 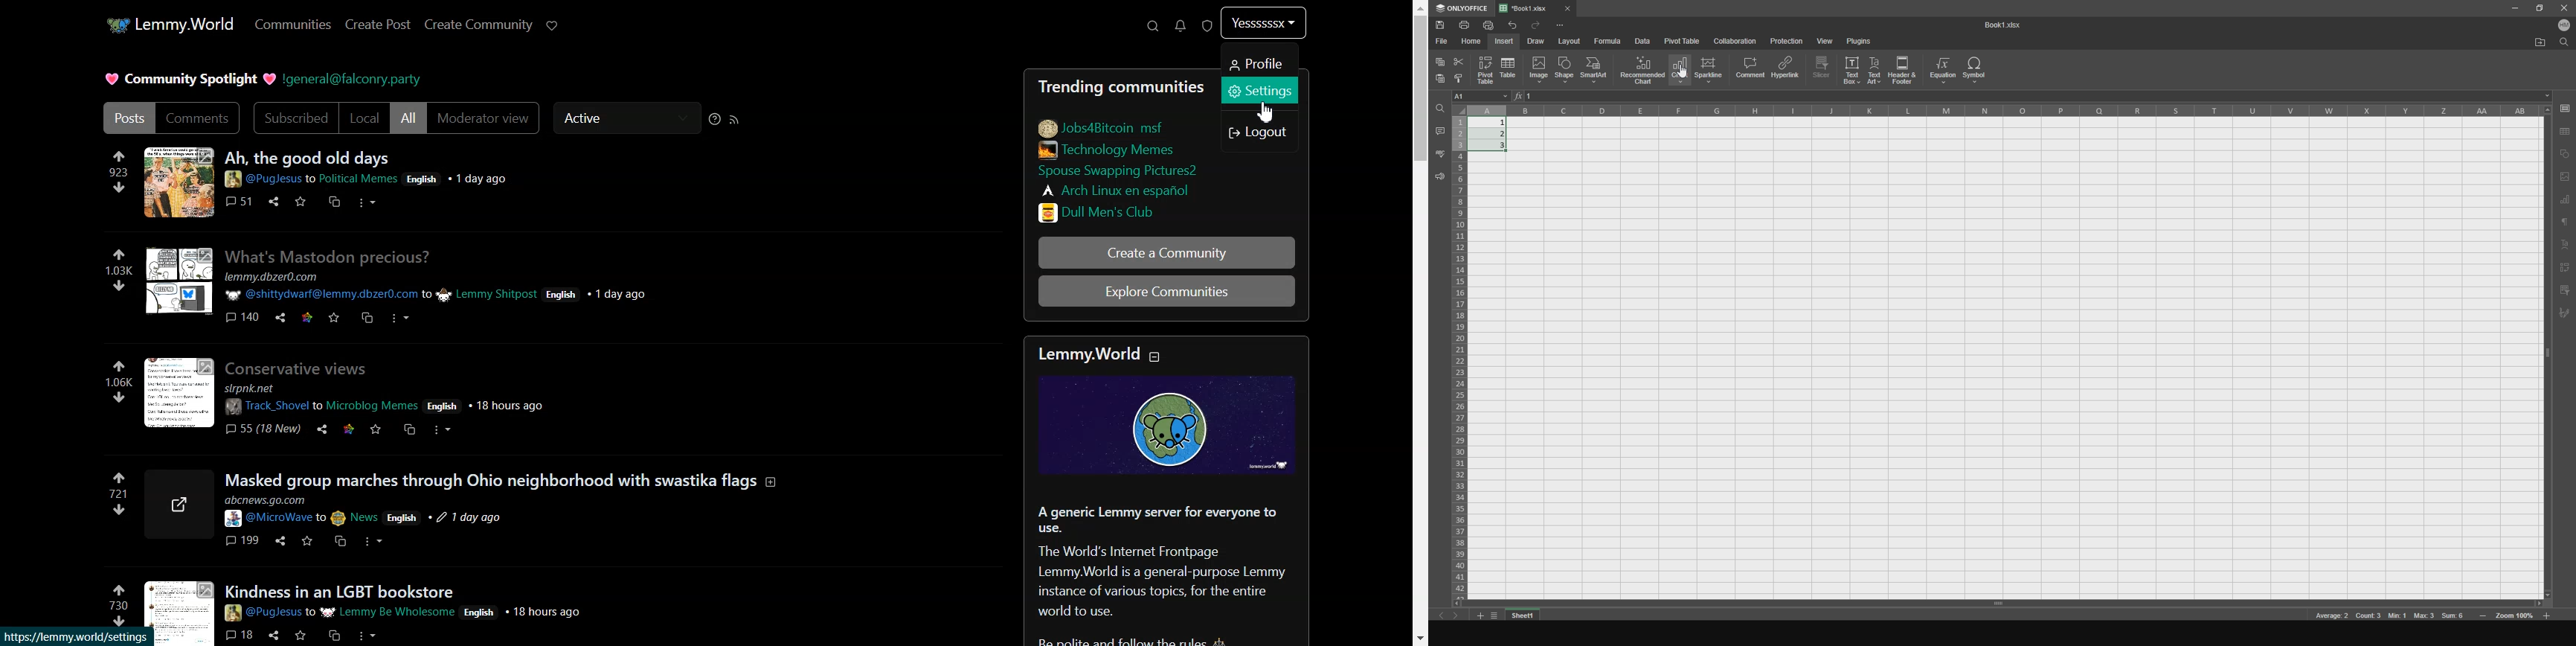 I want to click on upvote, so click(x=119, y=478).